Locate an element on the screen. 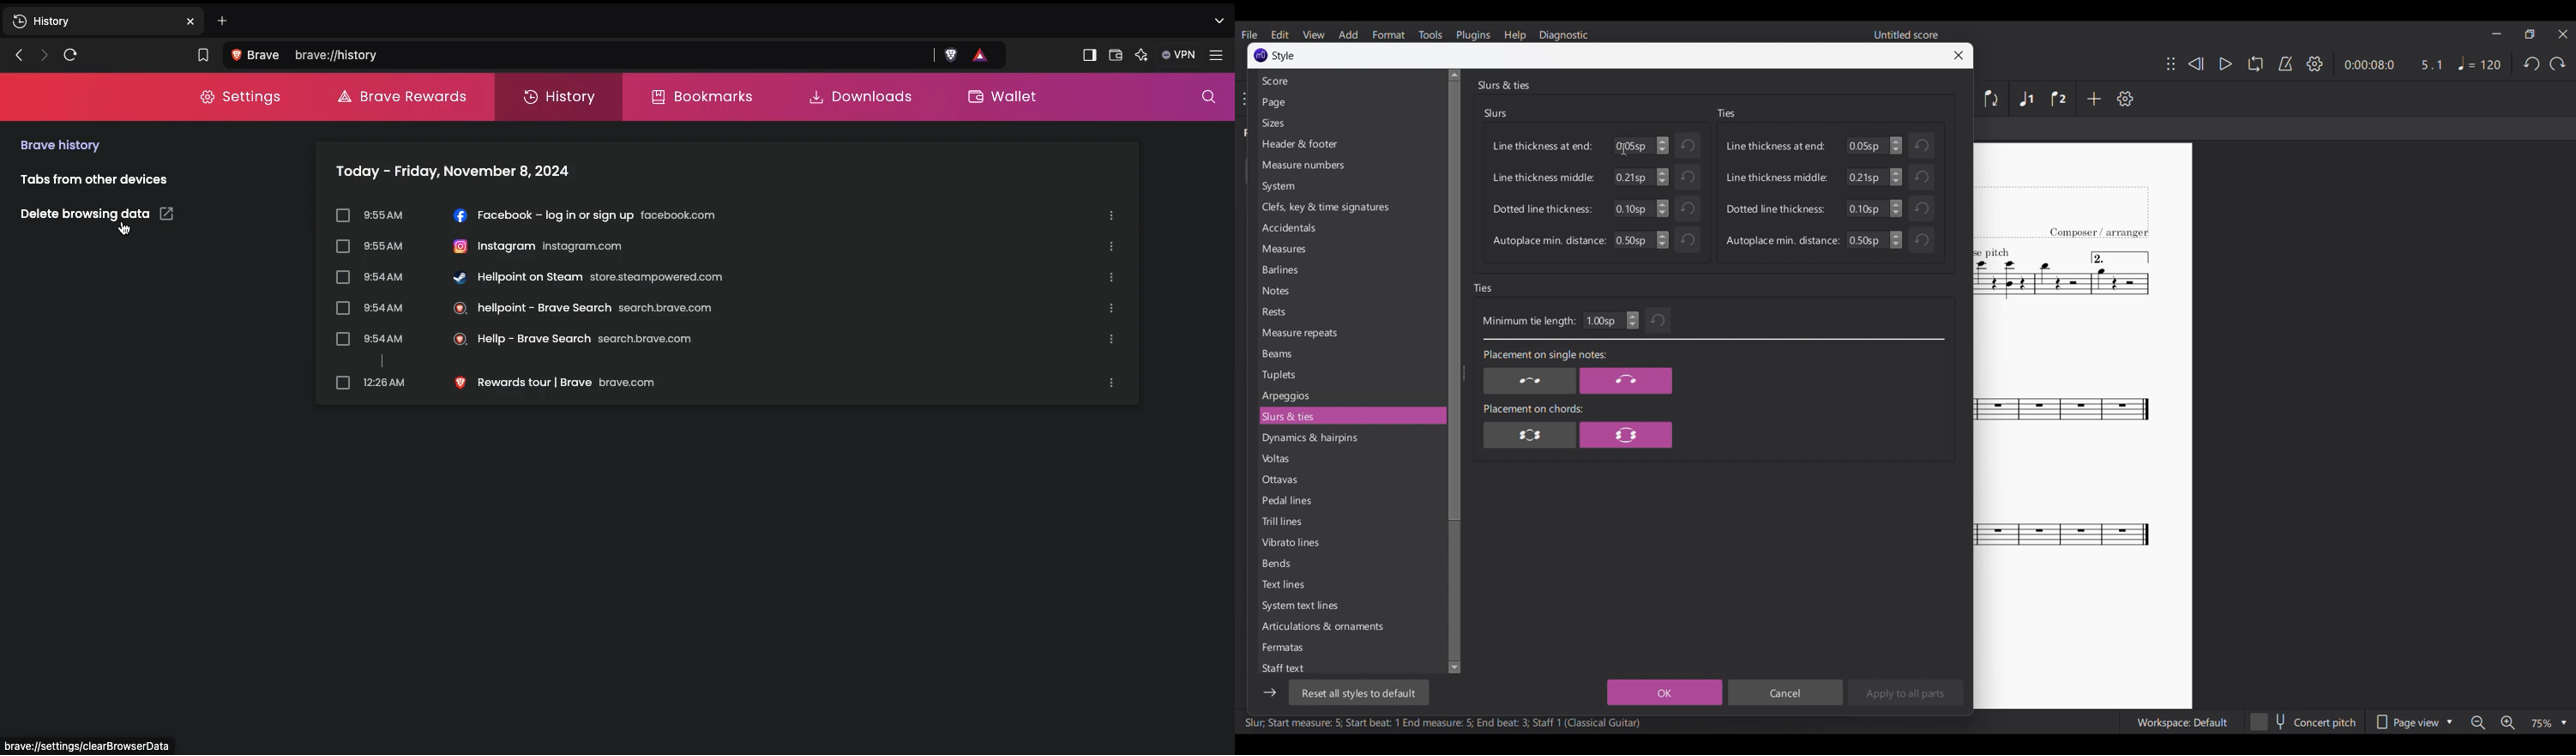  Current duration is located at coordinates (2367, 64).